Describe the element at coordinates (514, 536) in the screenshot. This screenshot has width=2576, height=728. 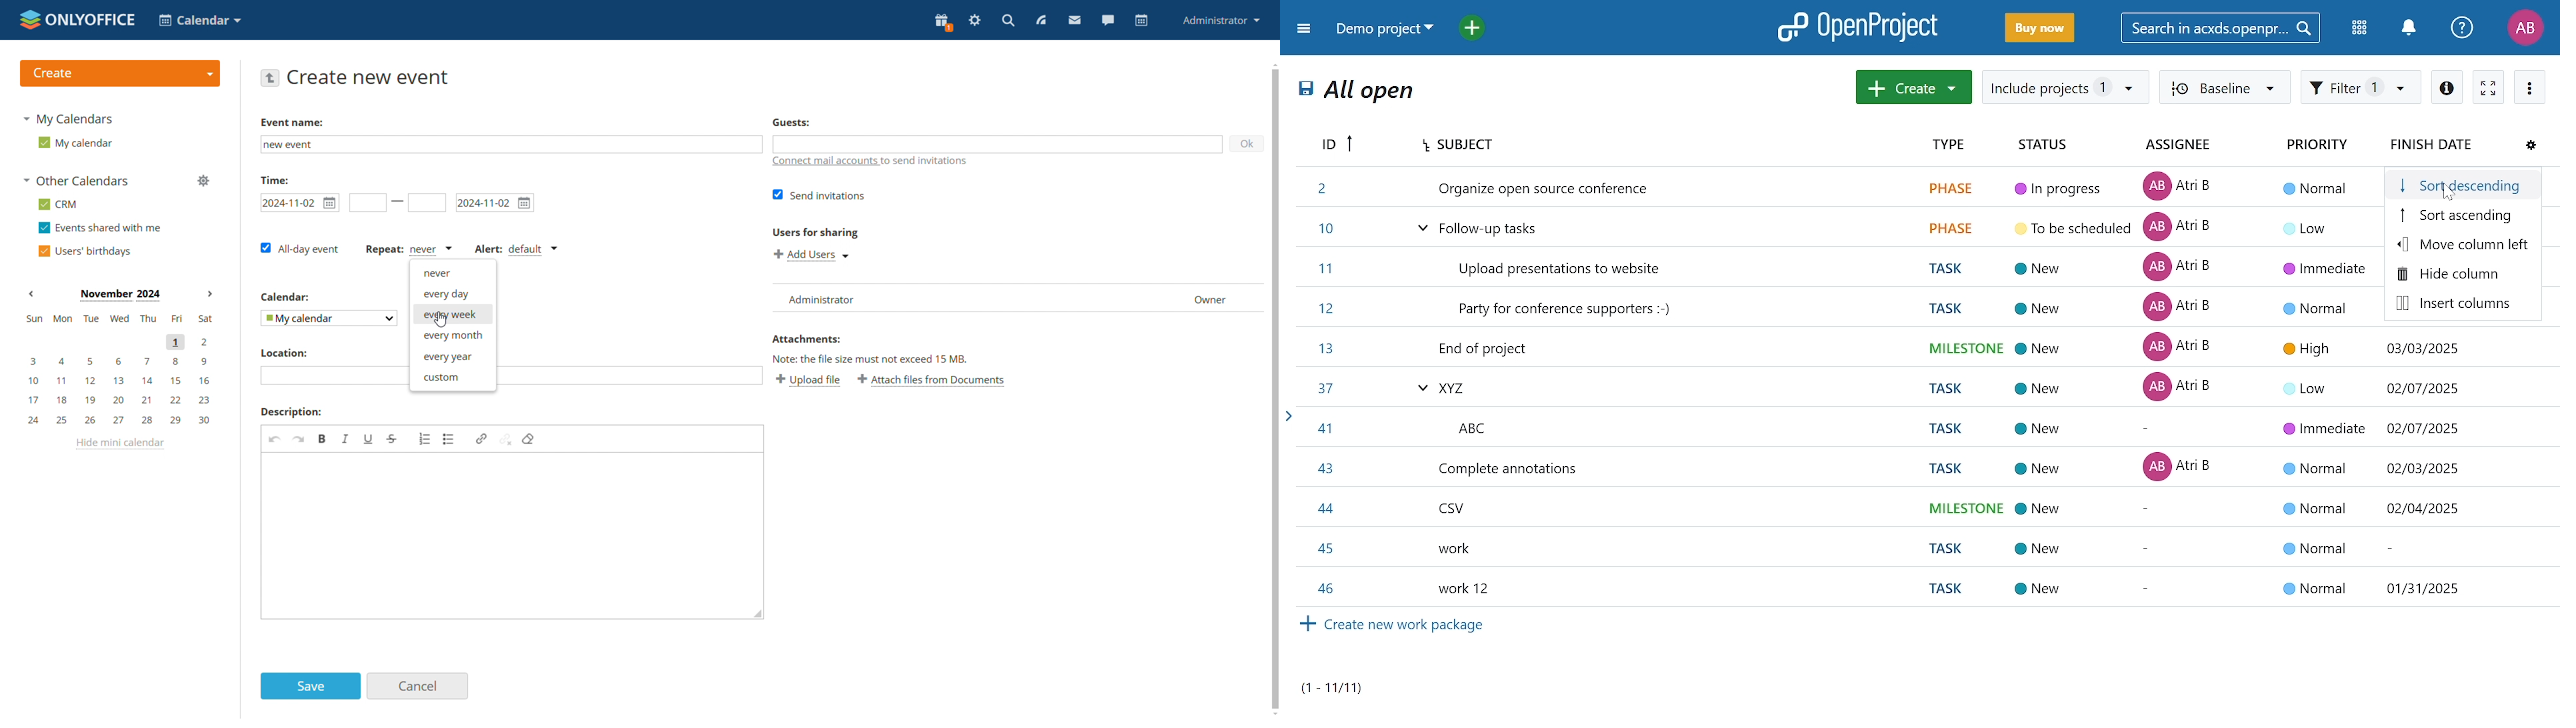
I see `edit description` at that location.